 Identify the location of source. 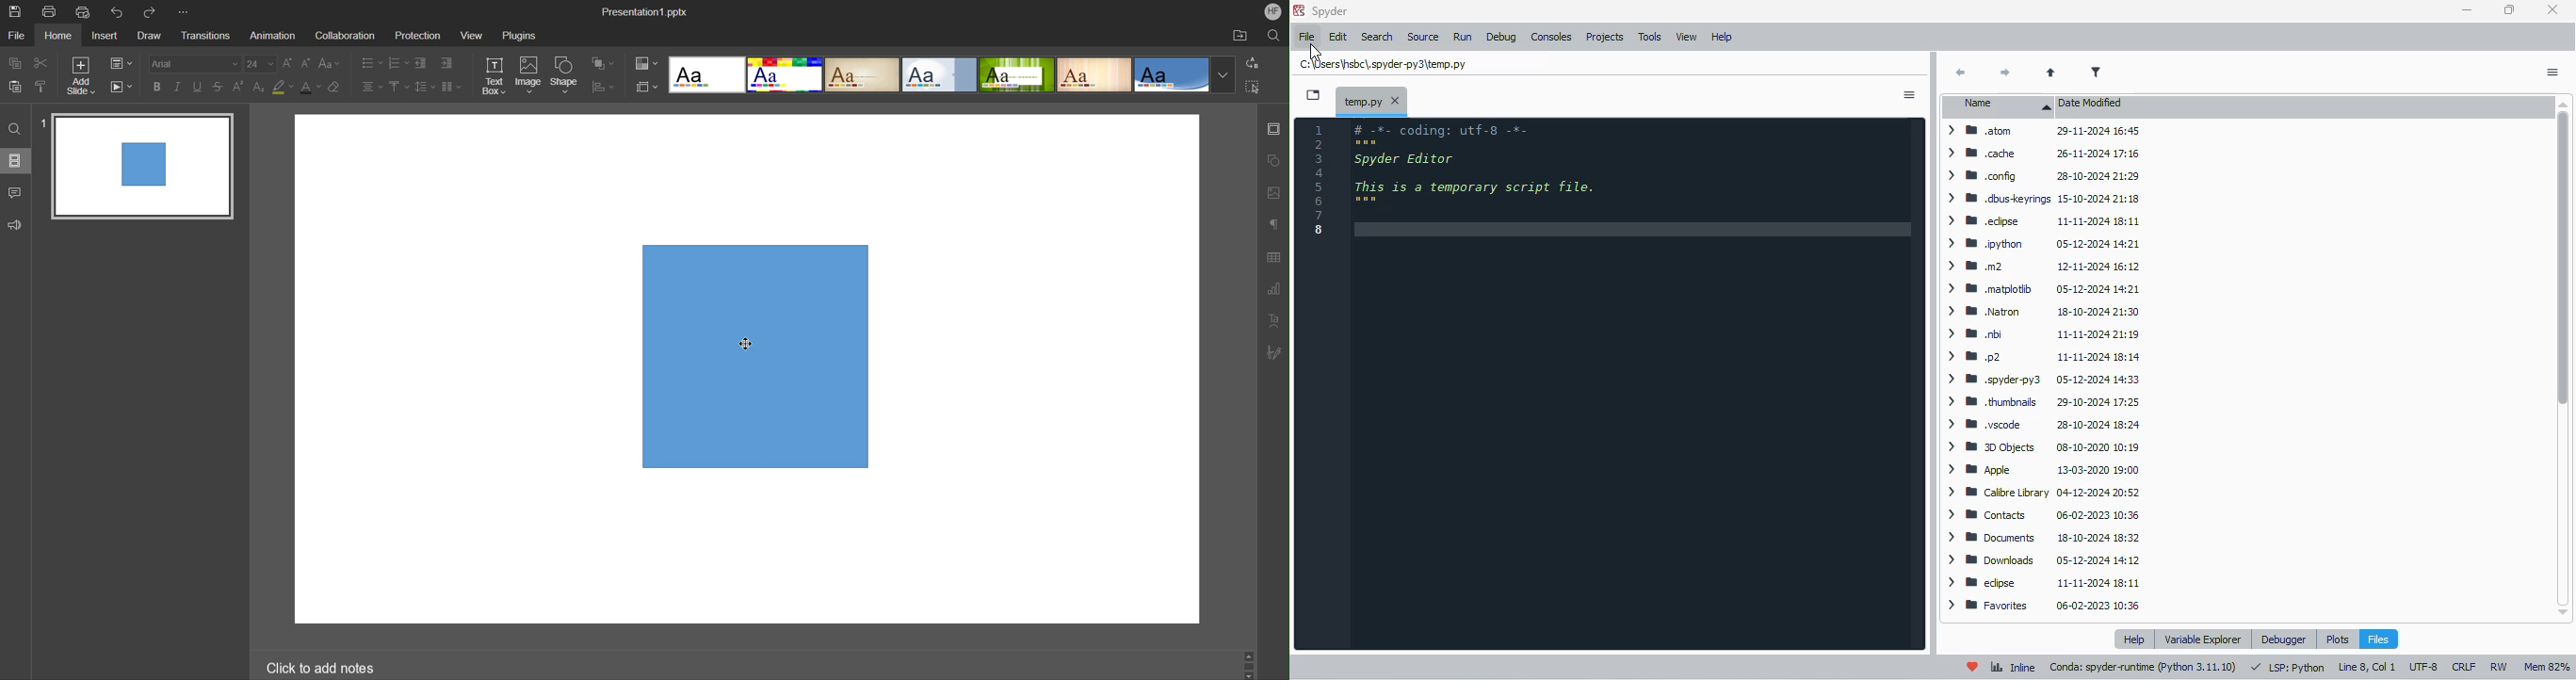
(1423, 38).